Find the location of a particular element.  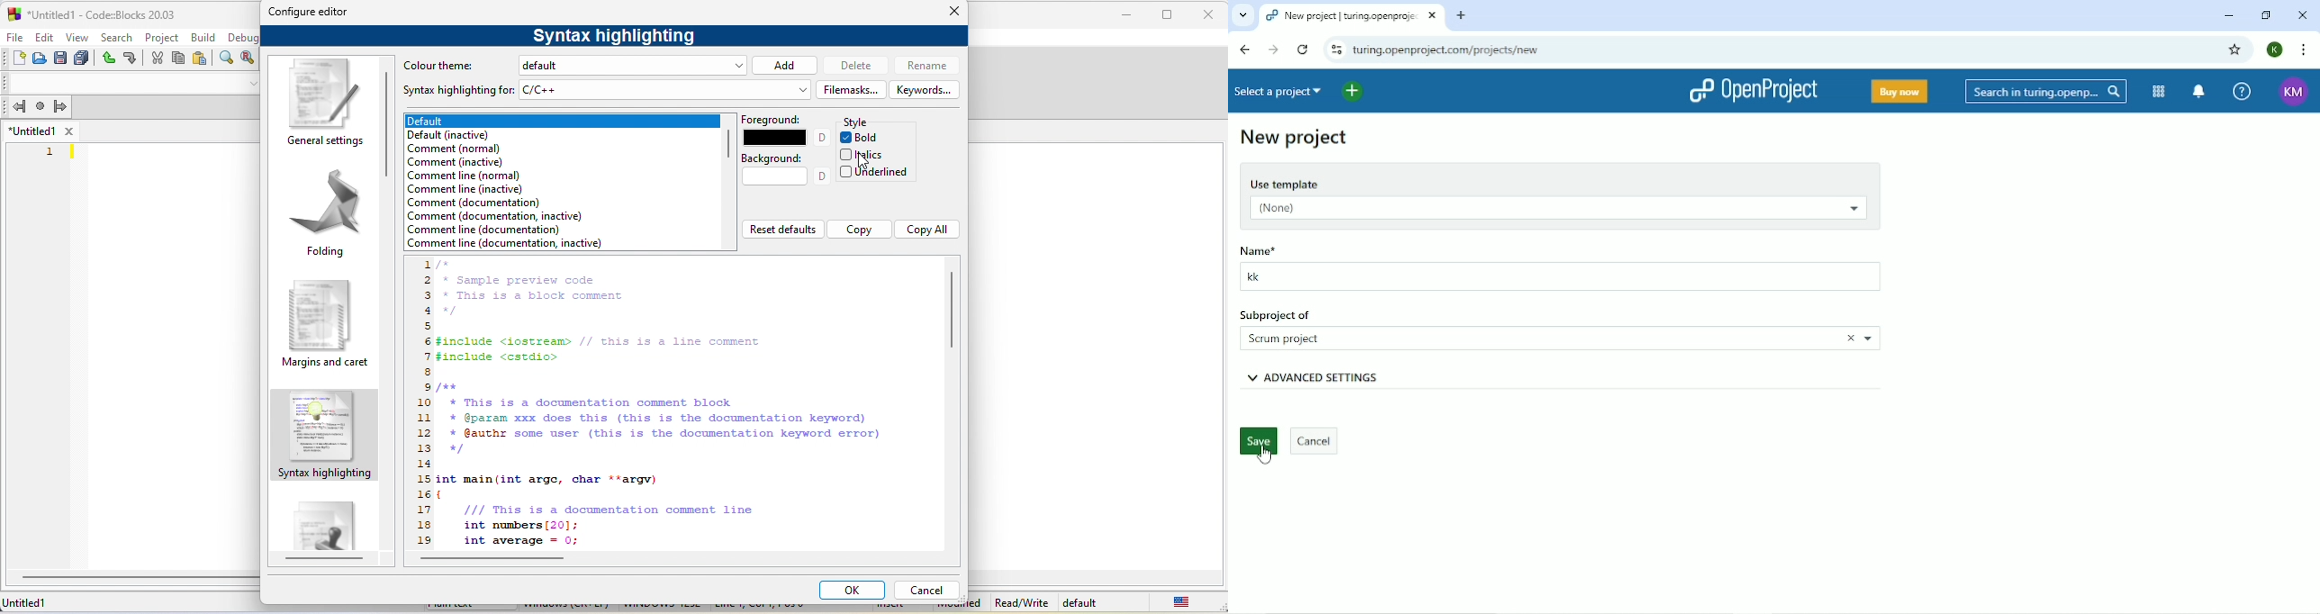

vertical scroll bar is located at coordinates (955, 310).